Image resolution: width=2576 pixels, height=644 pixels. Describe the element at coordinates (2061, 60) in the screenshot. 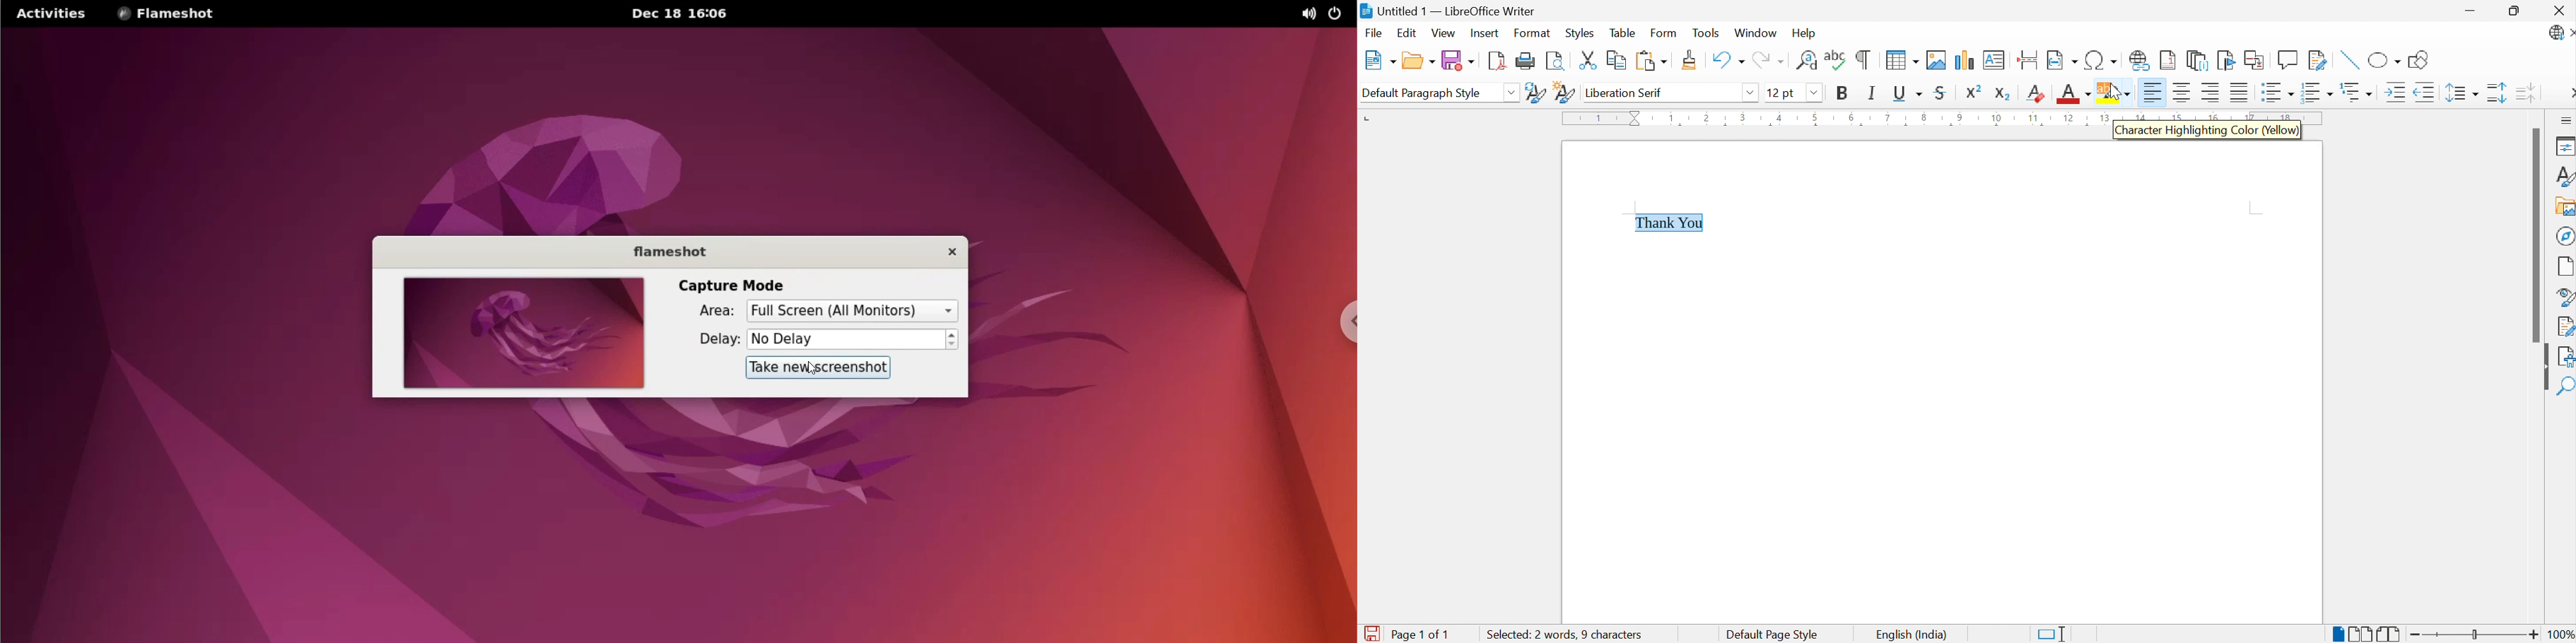

I see `Insert Field` at that location.